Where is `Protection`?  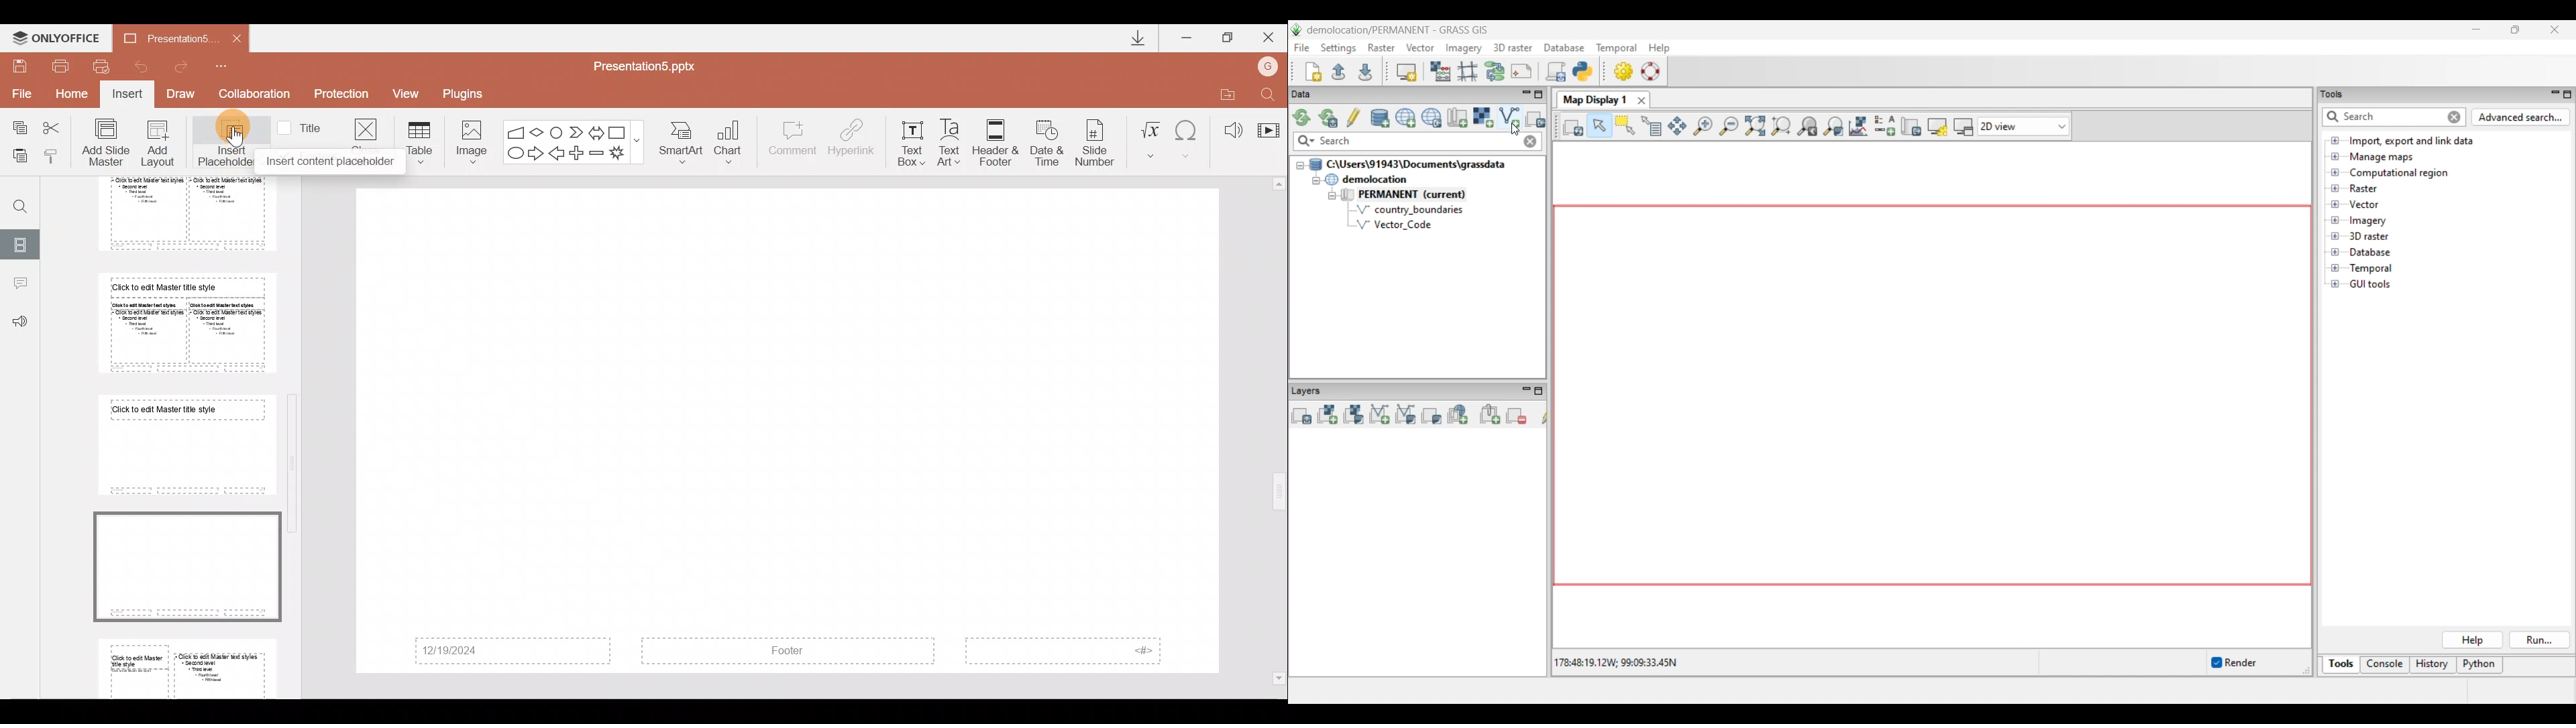 Protection is located at coordinates (341, 96).